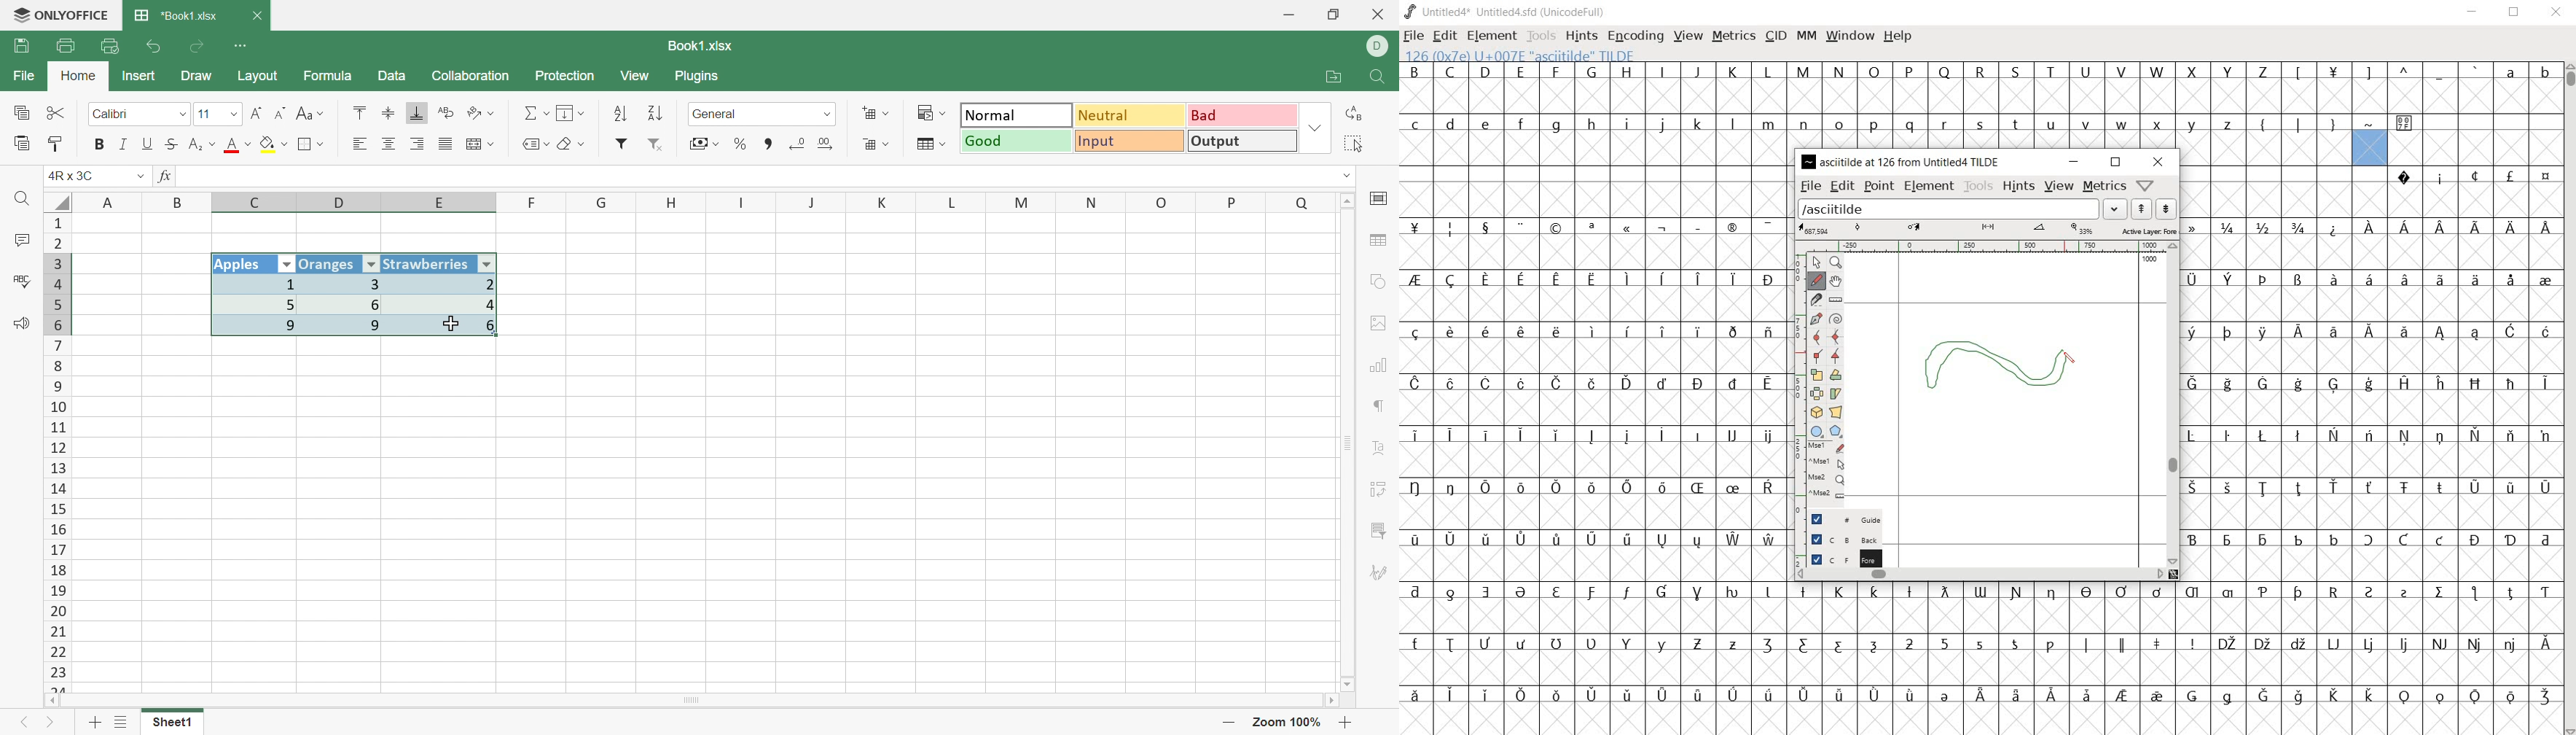 The image size is (2576, 756). What do you see at coordinates (1380, 78) in the screenshot?
I see `Find` at bounding box center [1380, 78].